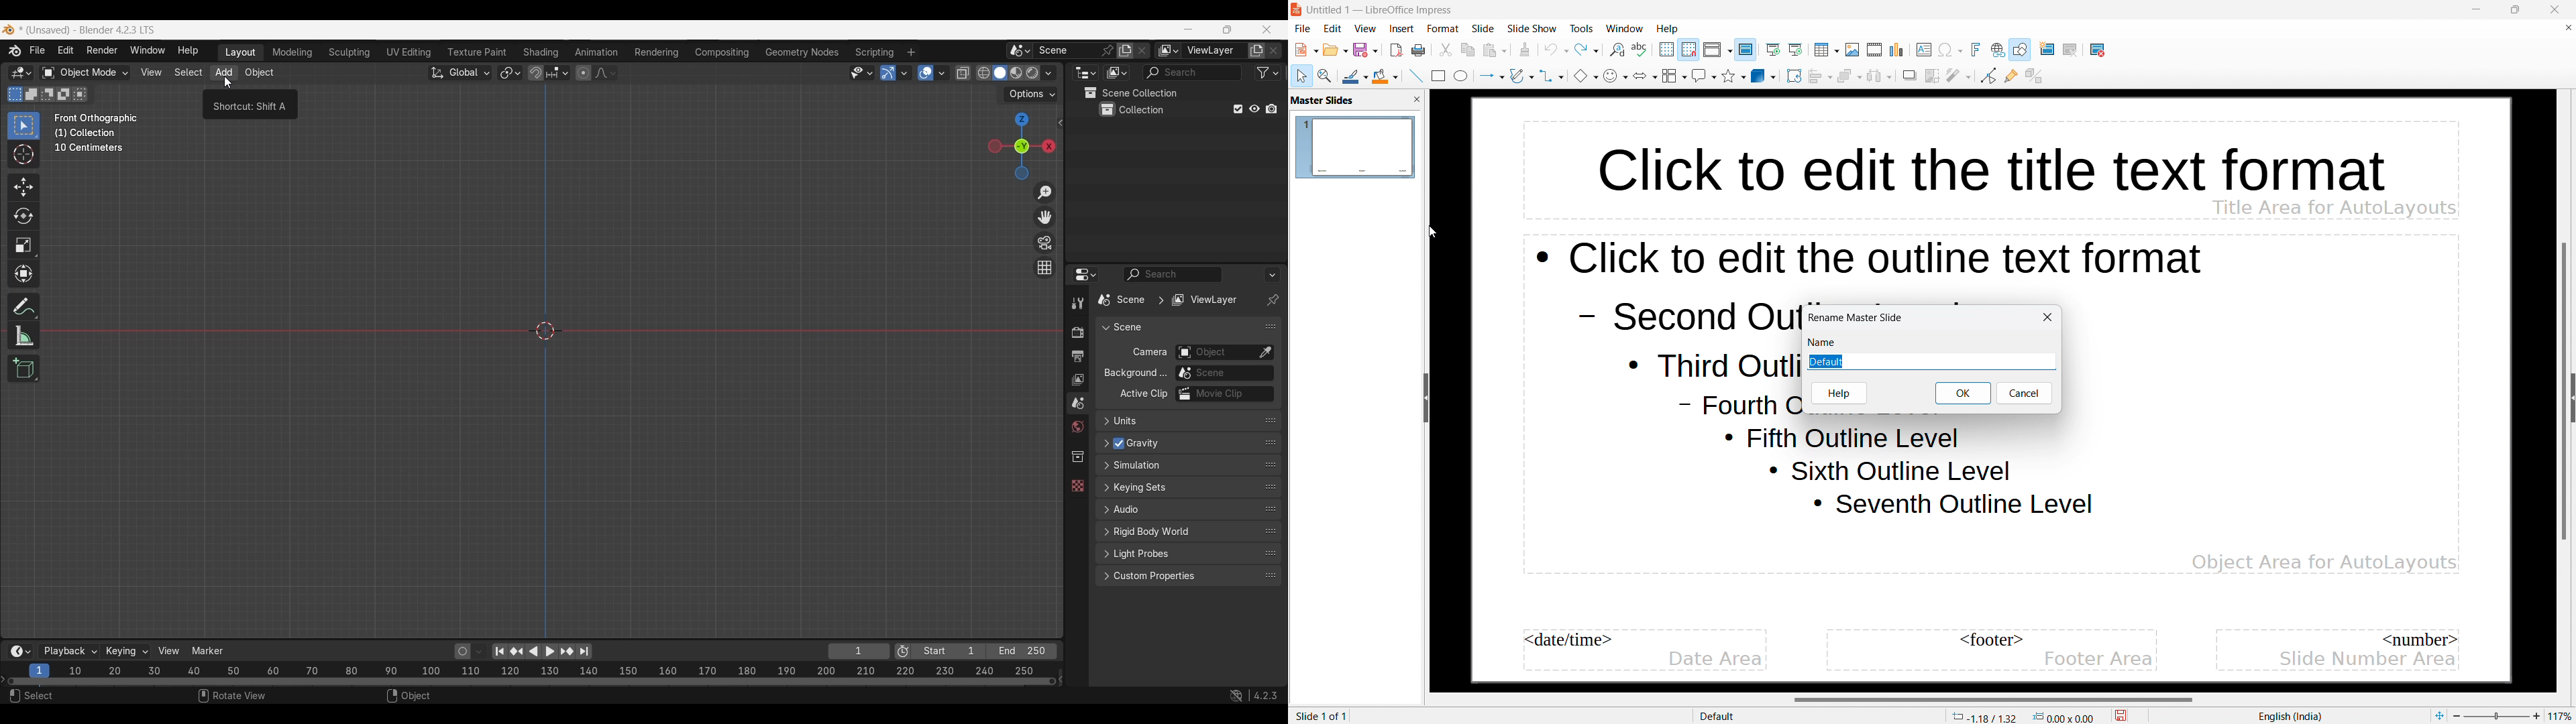  Describe the element at coordinates (1468, 50) in the screenshot. I see `copy` at that location.